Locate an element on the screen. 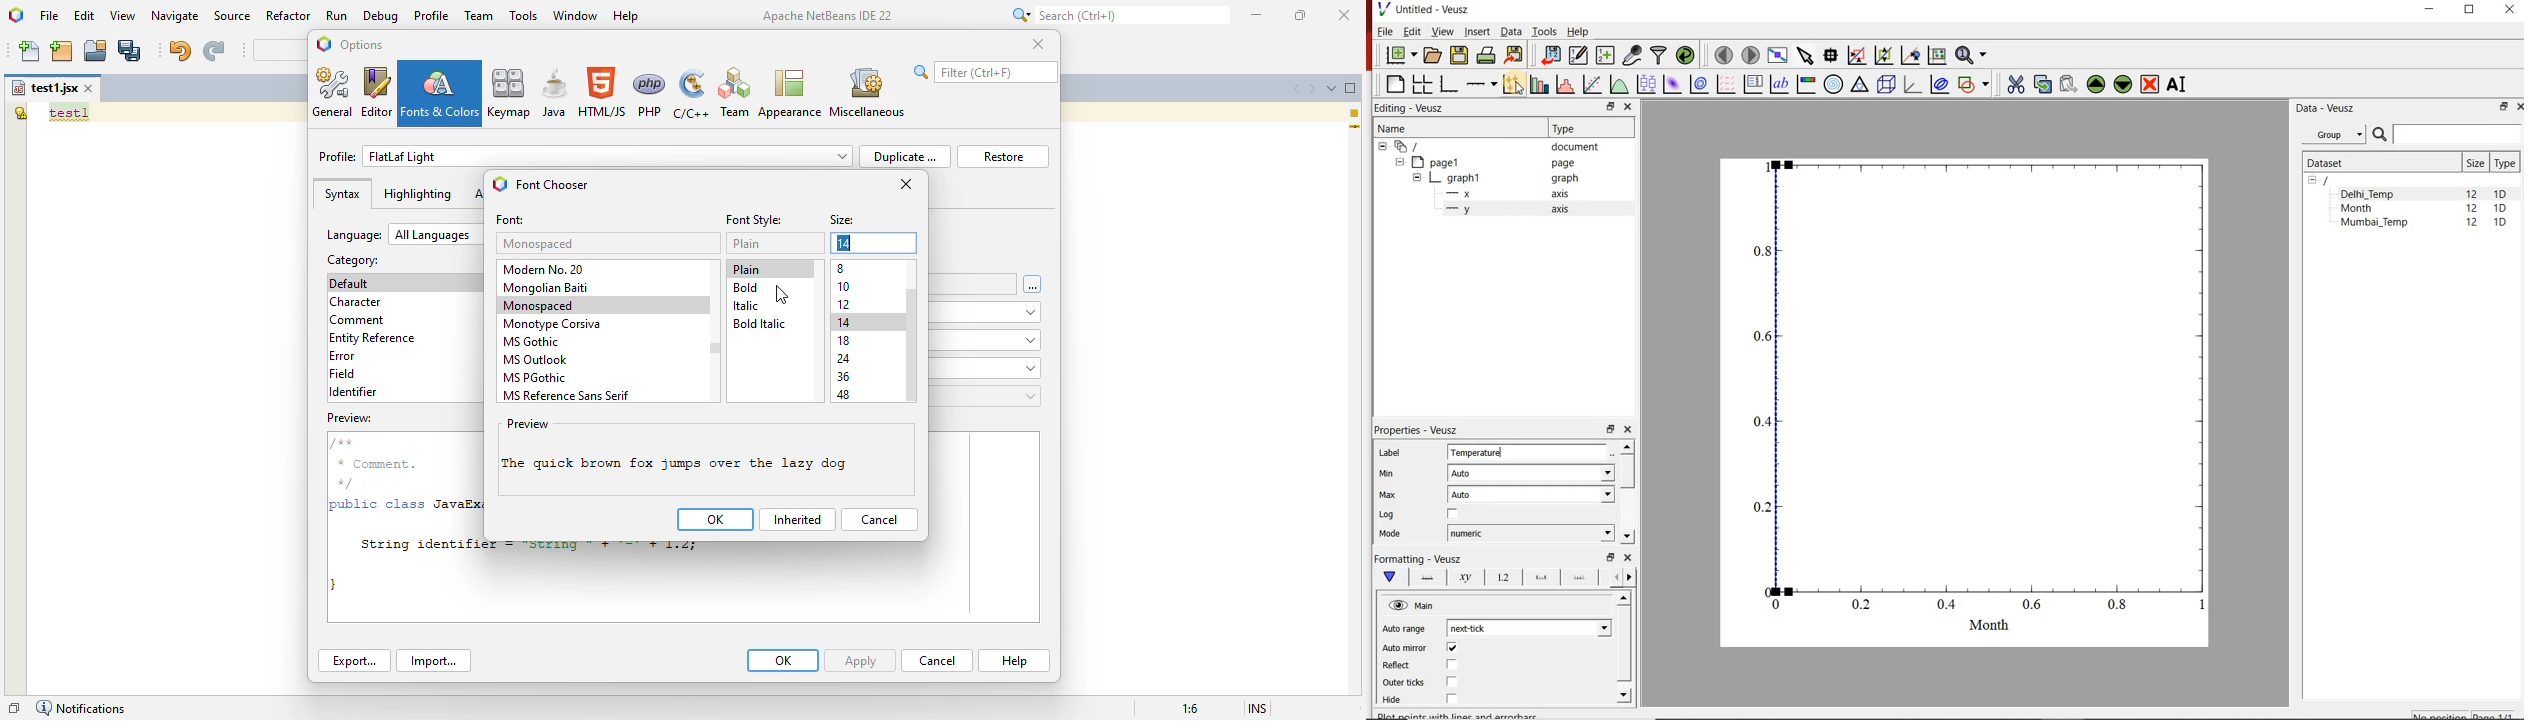 The width and height of the screenshot is (2548, 728). MINIMIZE is located at coordinates (2431, 10).